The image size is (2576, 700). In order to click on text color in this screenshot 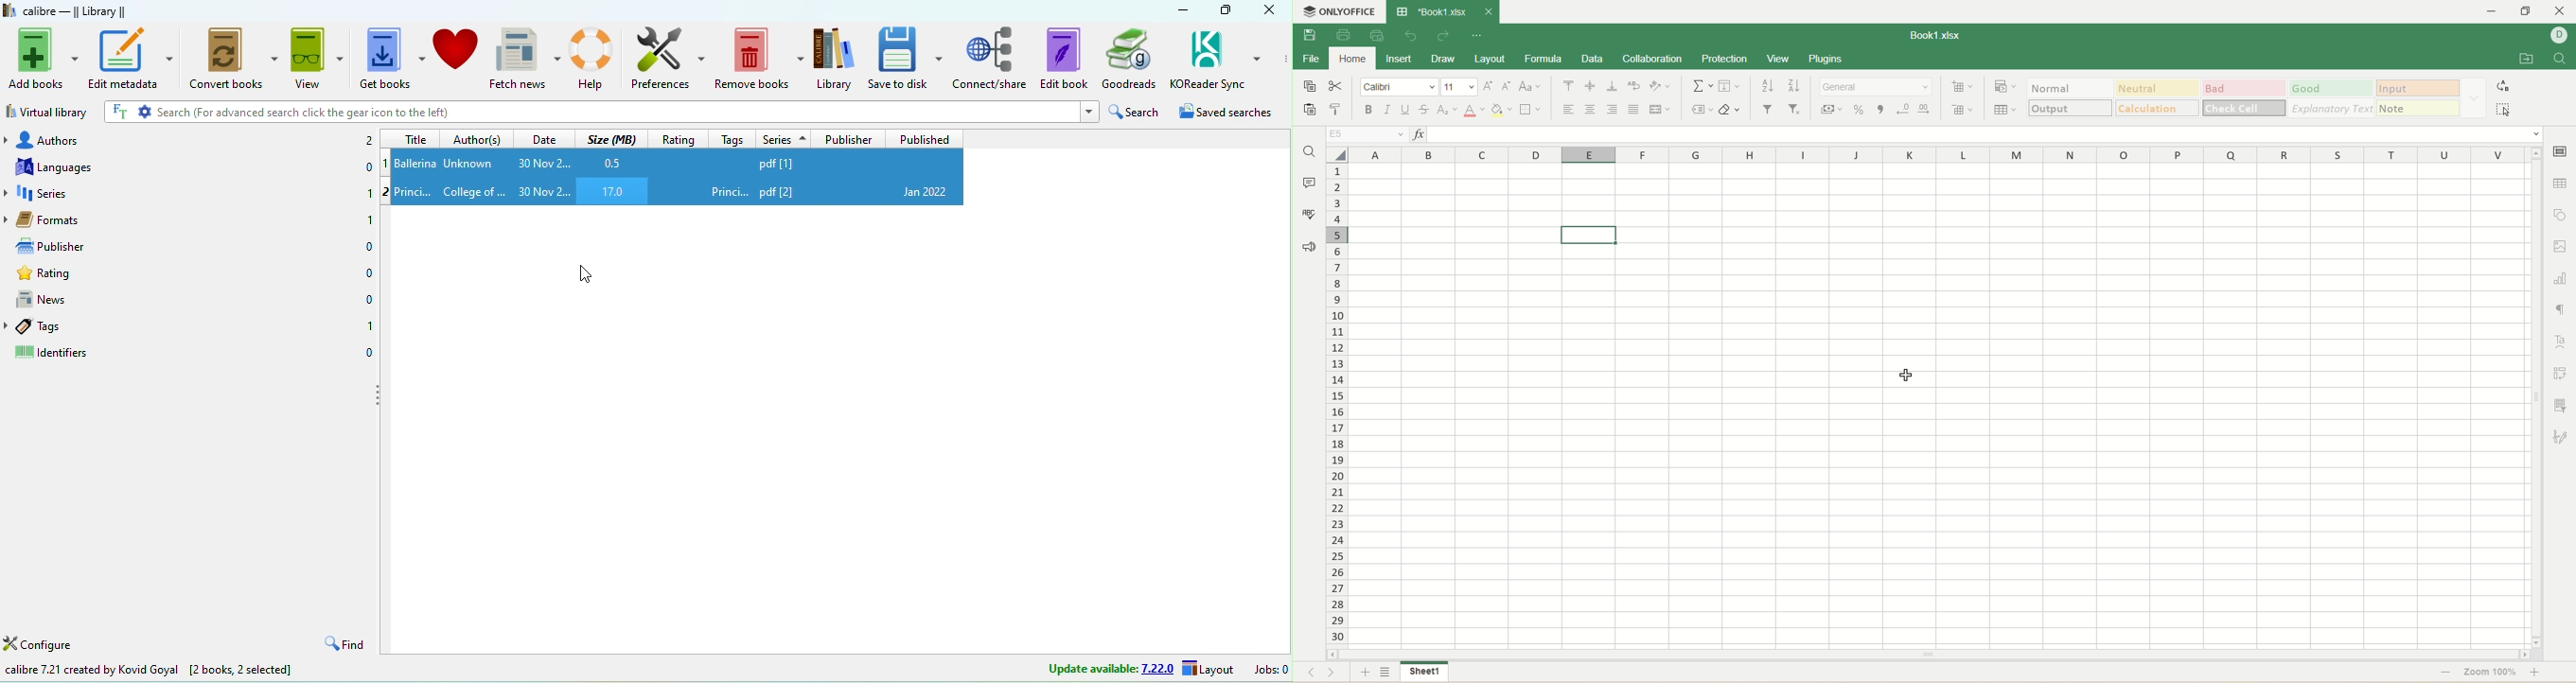, I will do `click(1474, 112)`.